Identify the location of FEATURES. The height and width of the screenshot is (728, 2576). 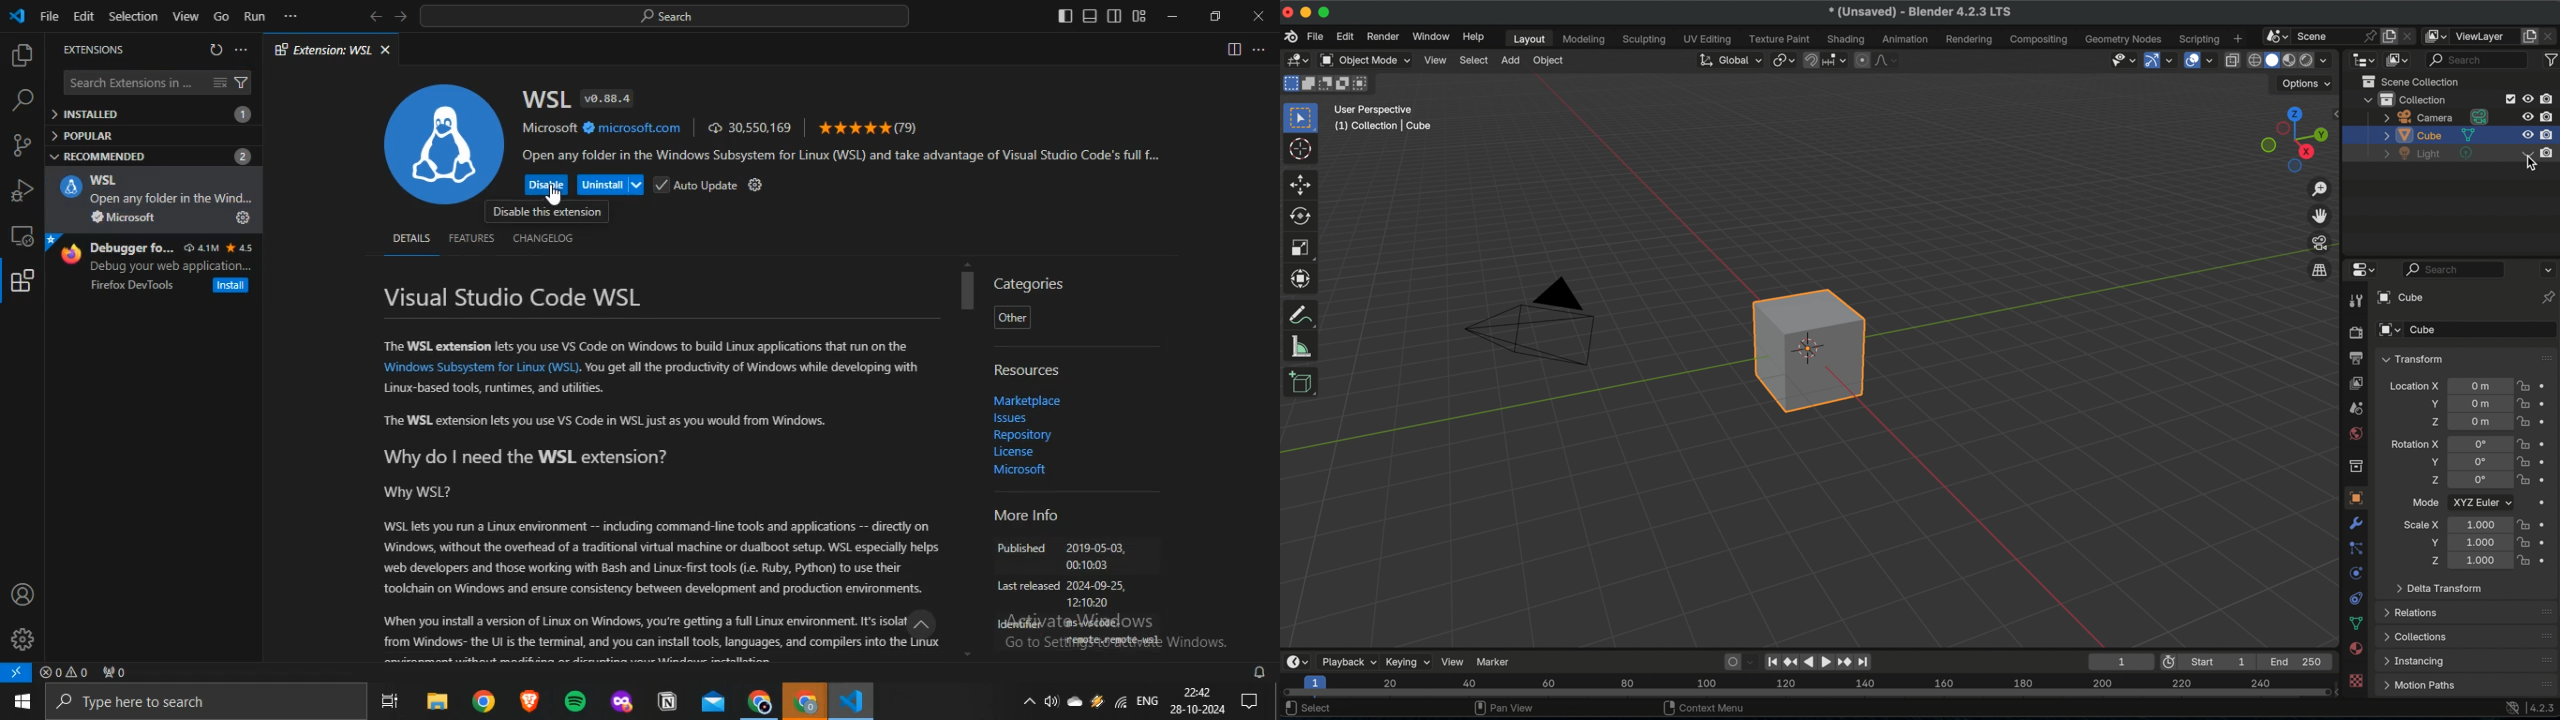
(471, 238).